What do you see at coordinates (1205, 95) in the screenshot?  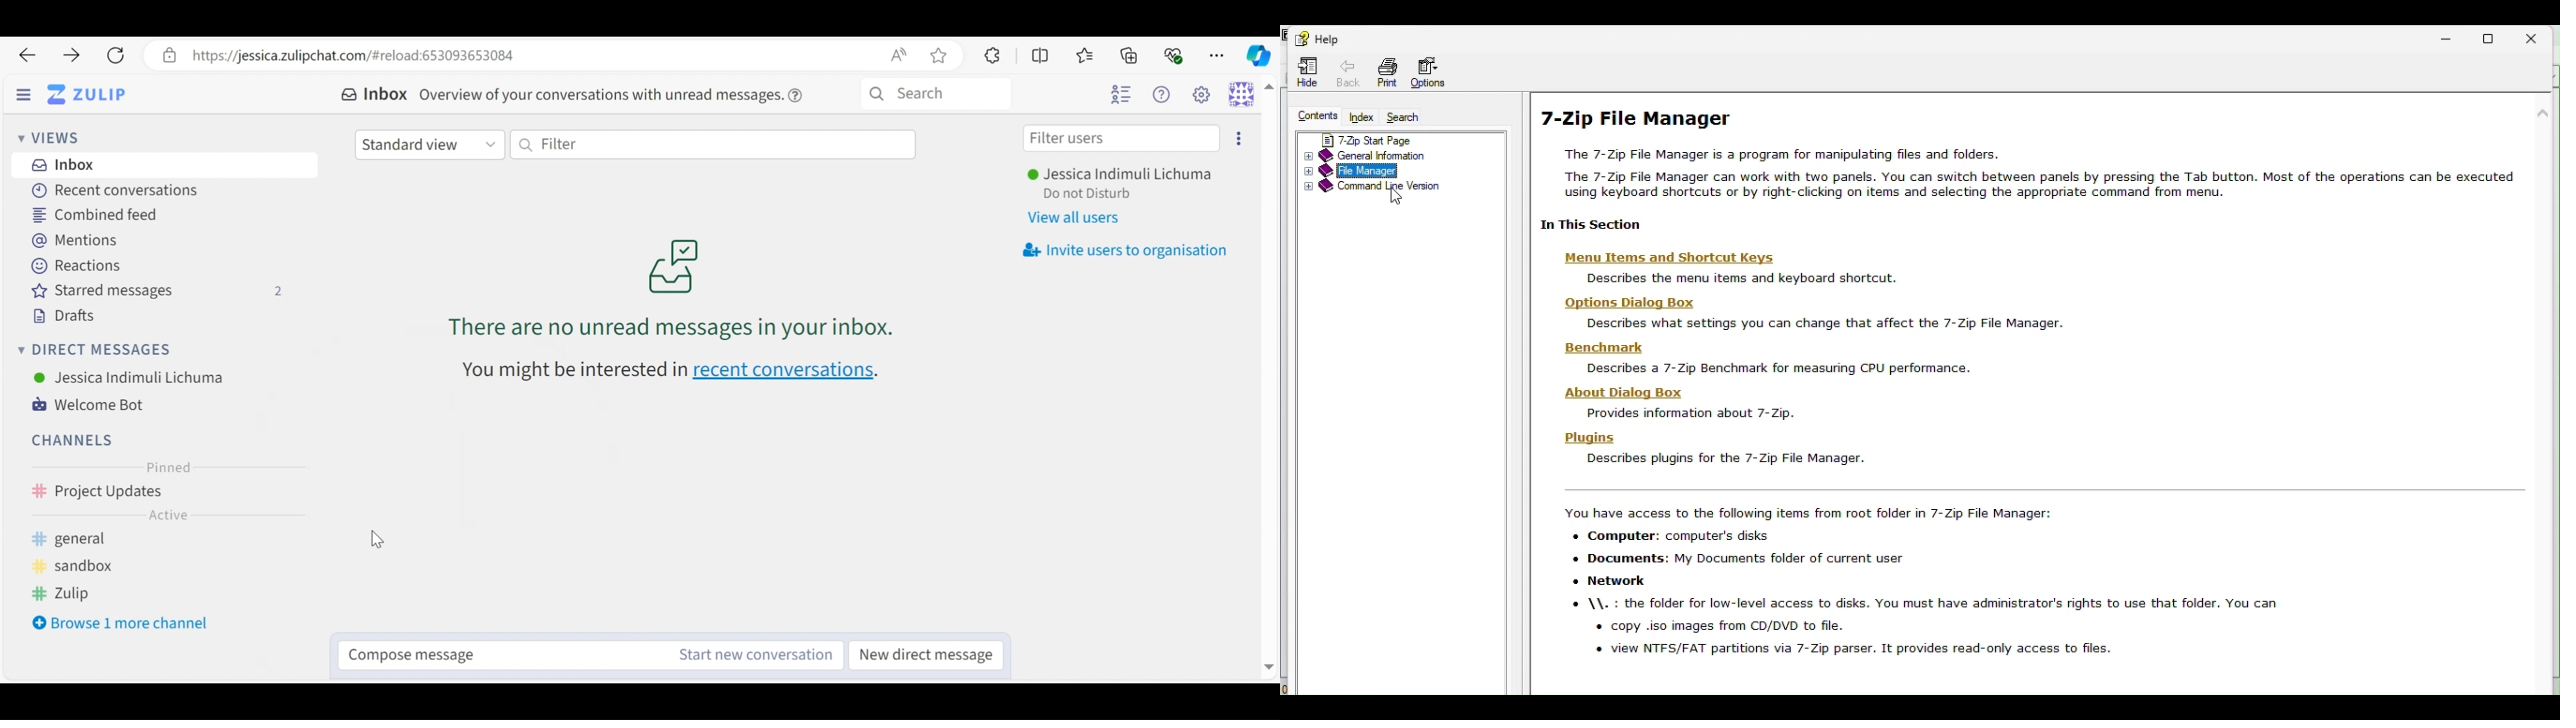 I see `Main menu` at bounding box center [1205, 95].